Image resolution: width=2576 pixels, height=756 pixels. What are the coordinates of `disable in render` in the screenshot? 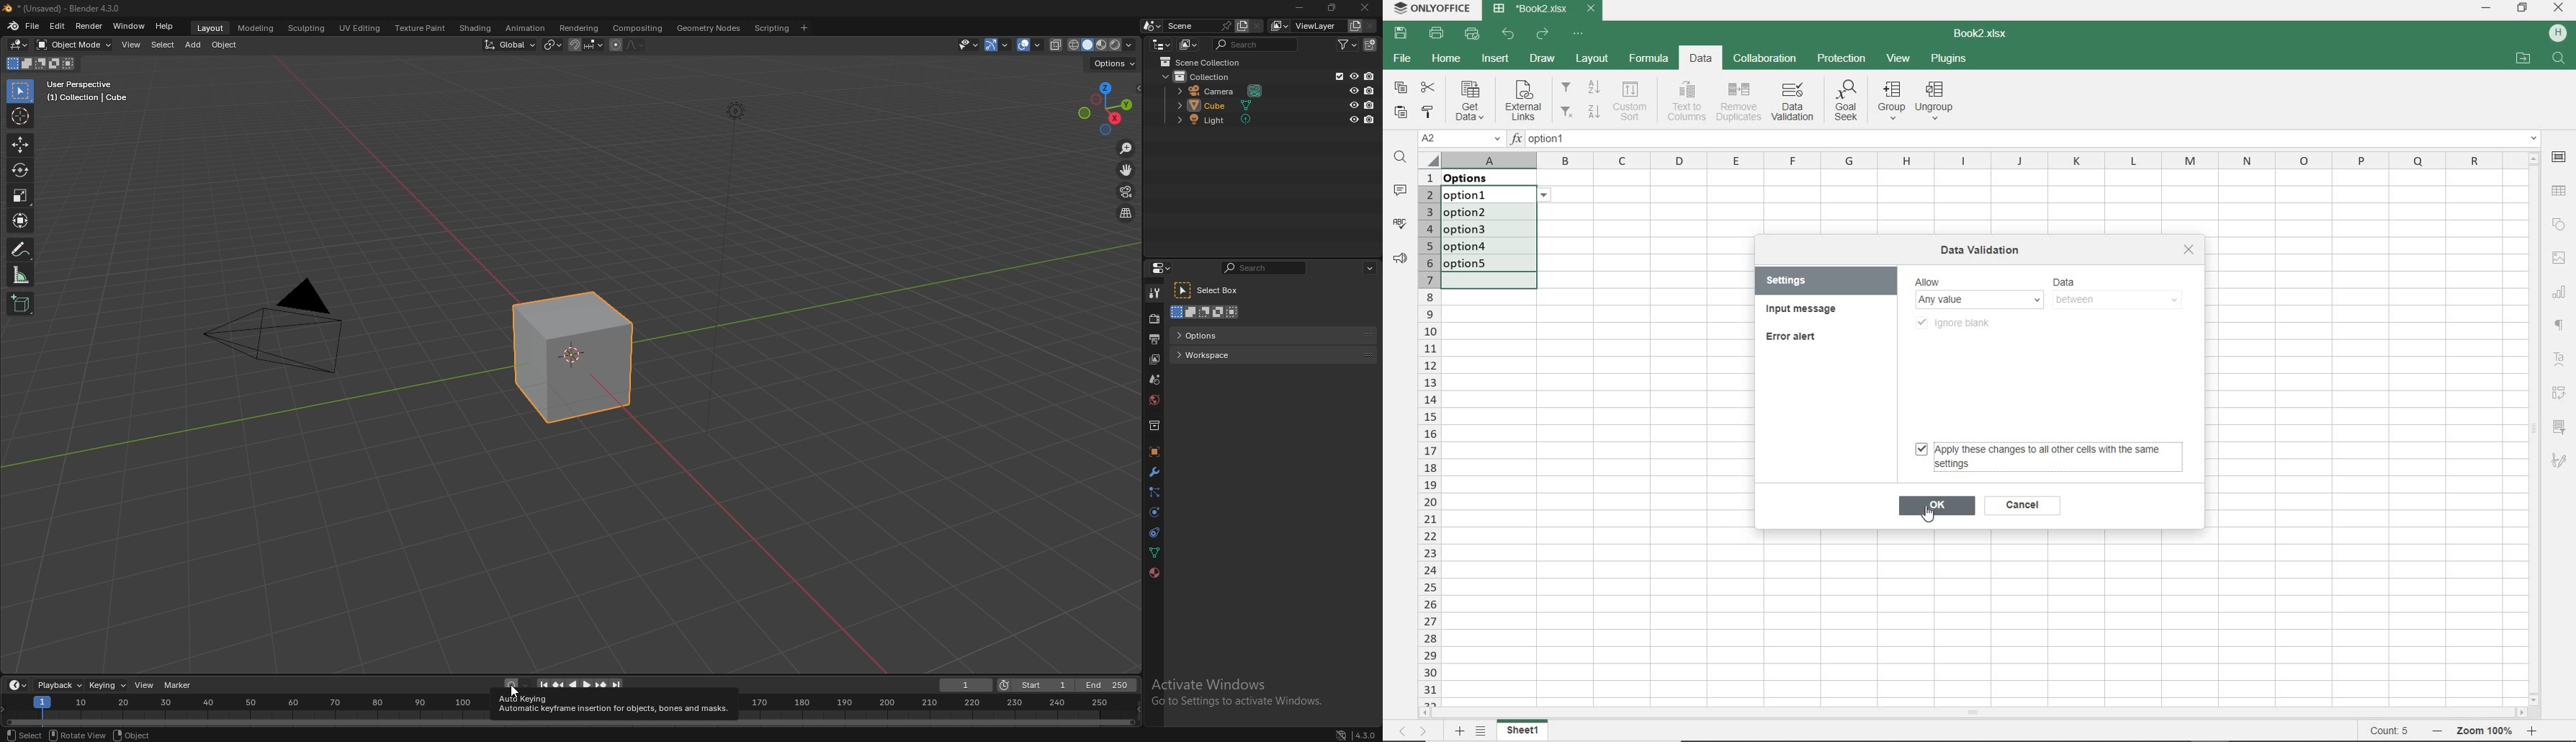 It's located at (1369, 105).